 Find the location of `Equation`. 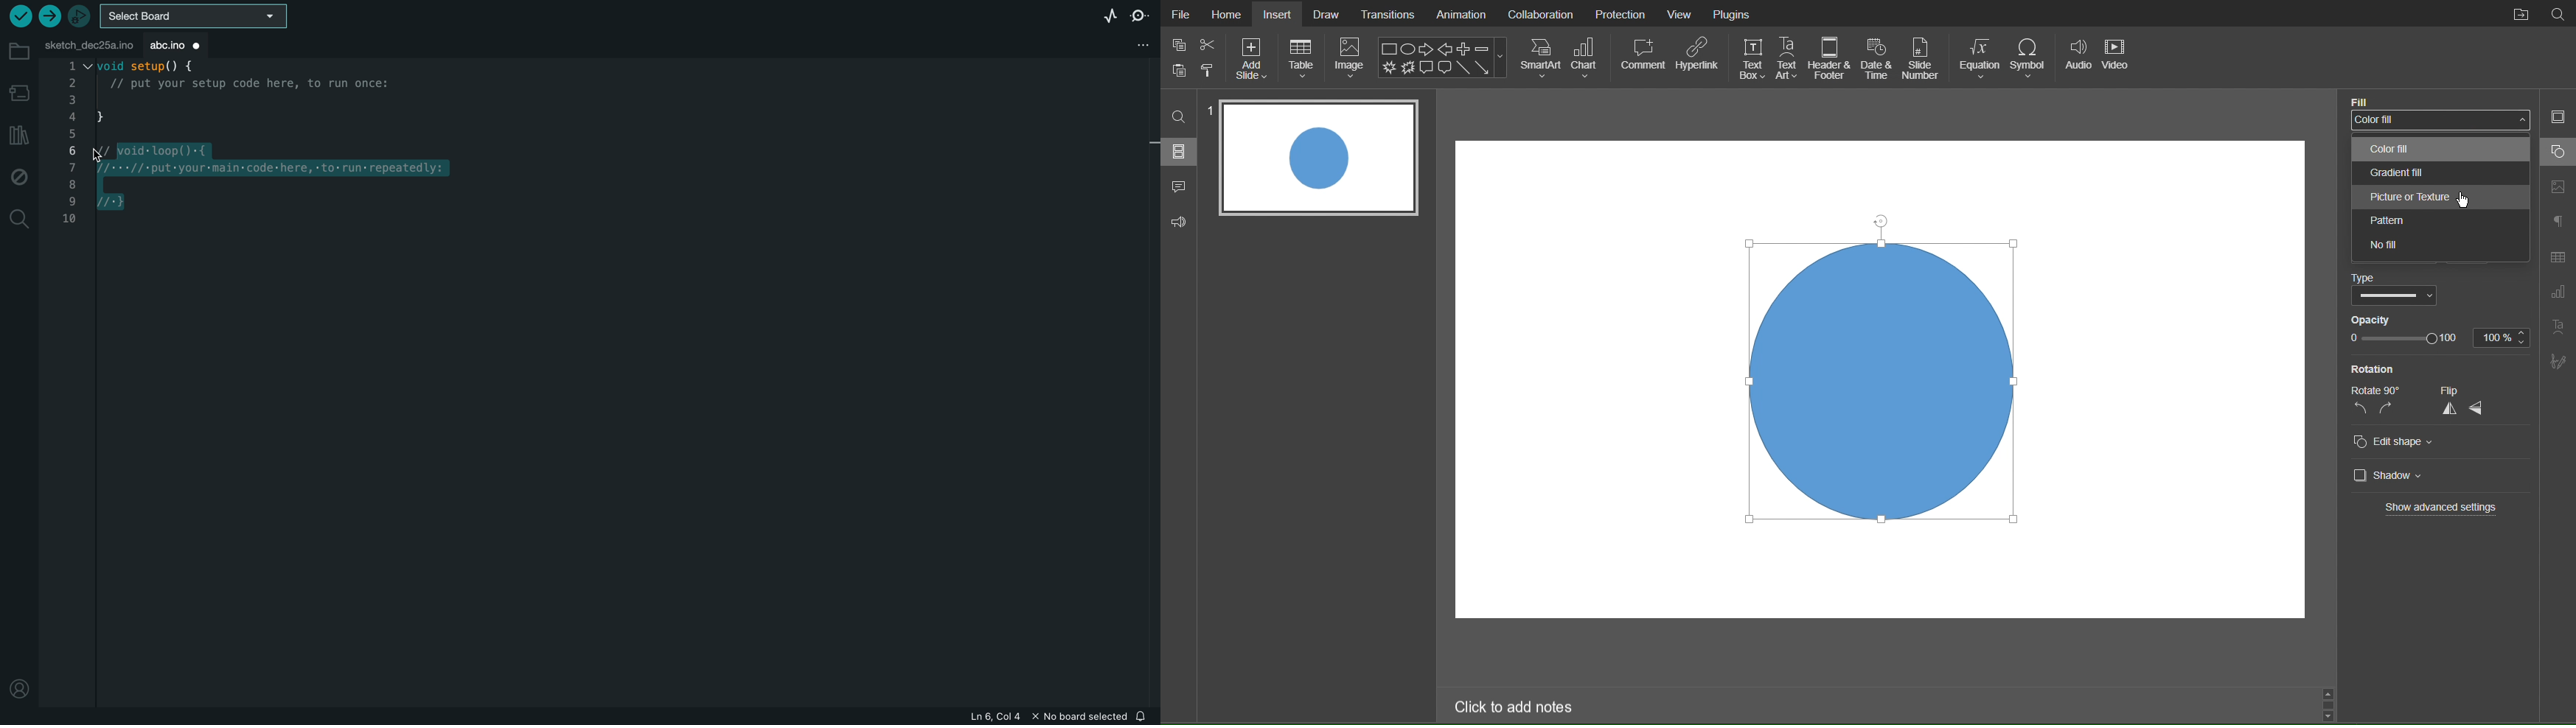

Equation is located at coordinates (1980, 58).